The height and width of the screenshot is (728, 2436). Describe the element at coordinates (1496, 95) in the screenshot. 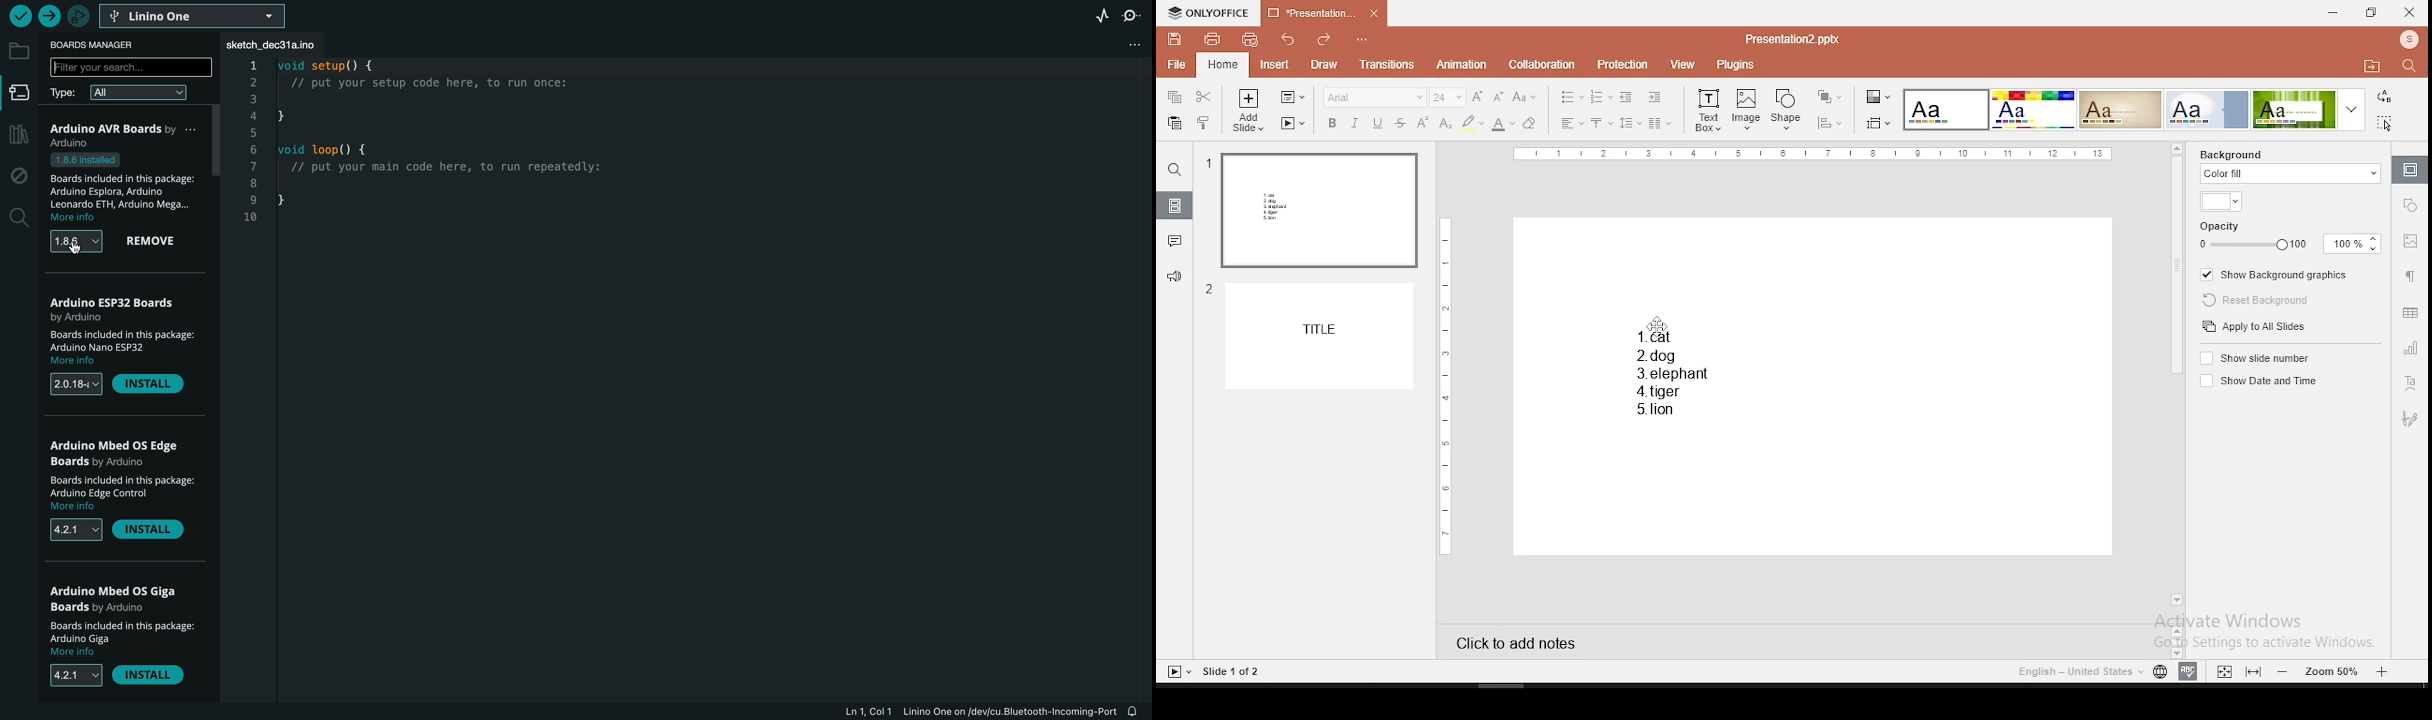

I see `decrease font size` at that location.